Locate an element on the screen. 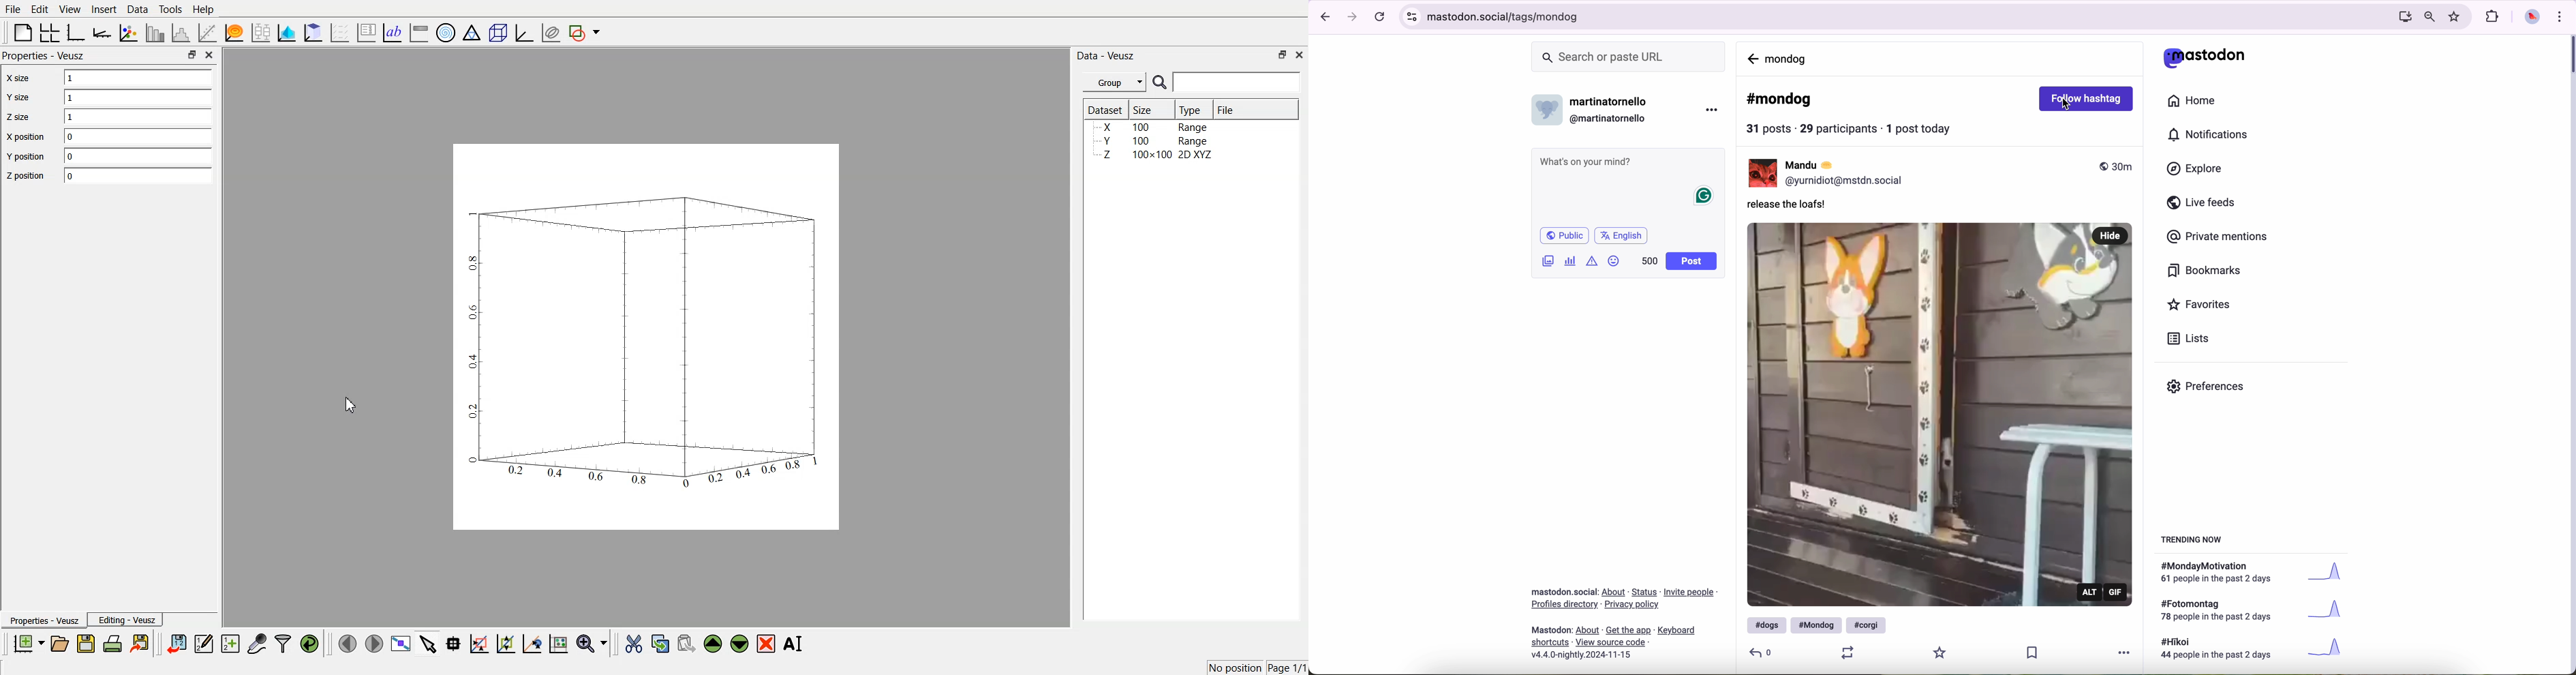 The height and width of the screenshot is (700, 2576). profile is located at coordinates (1848, 181).